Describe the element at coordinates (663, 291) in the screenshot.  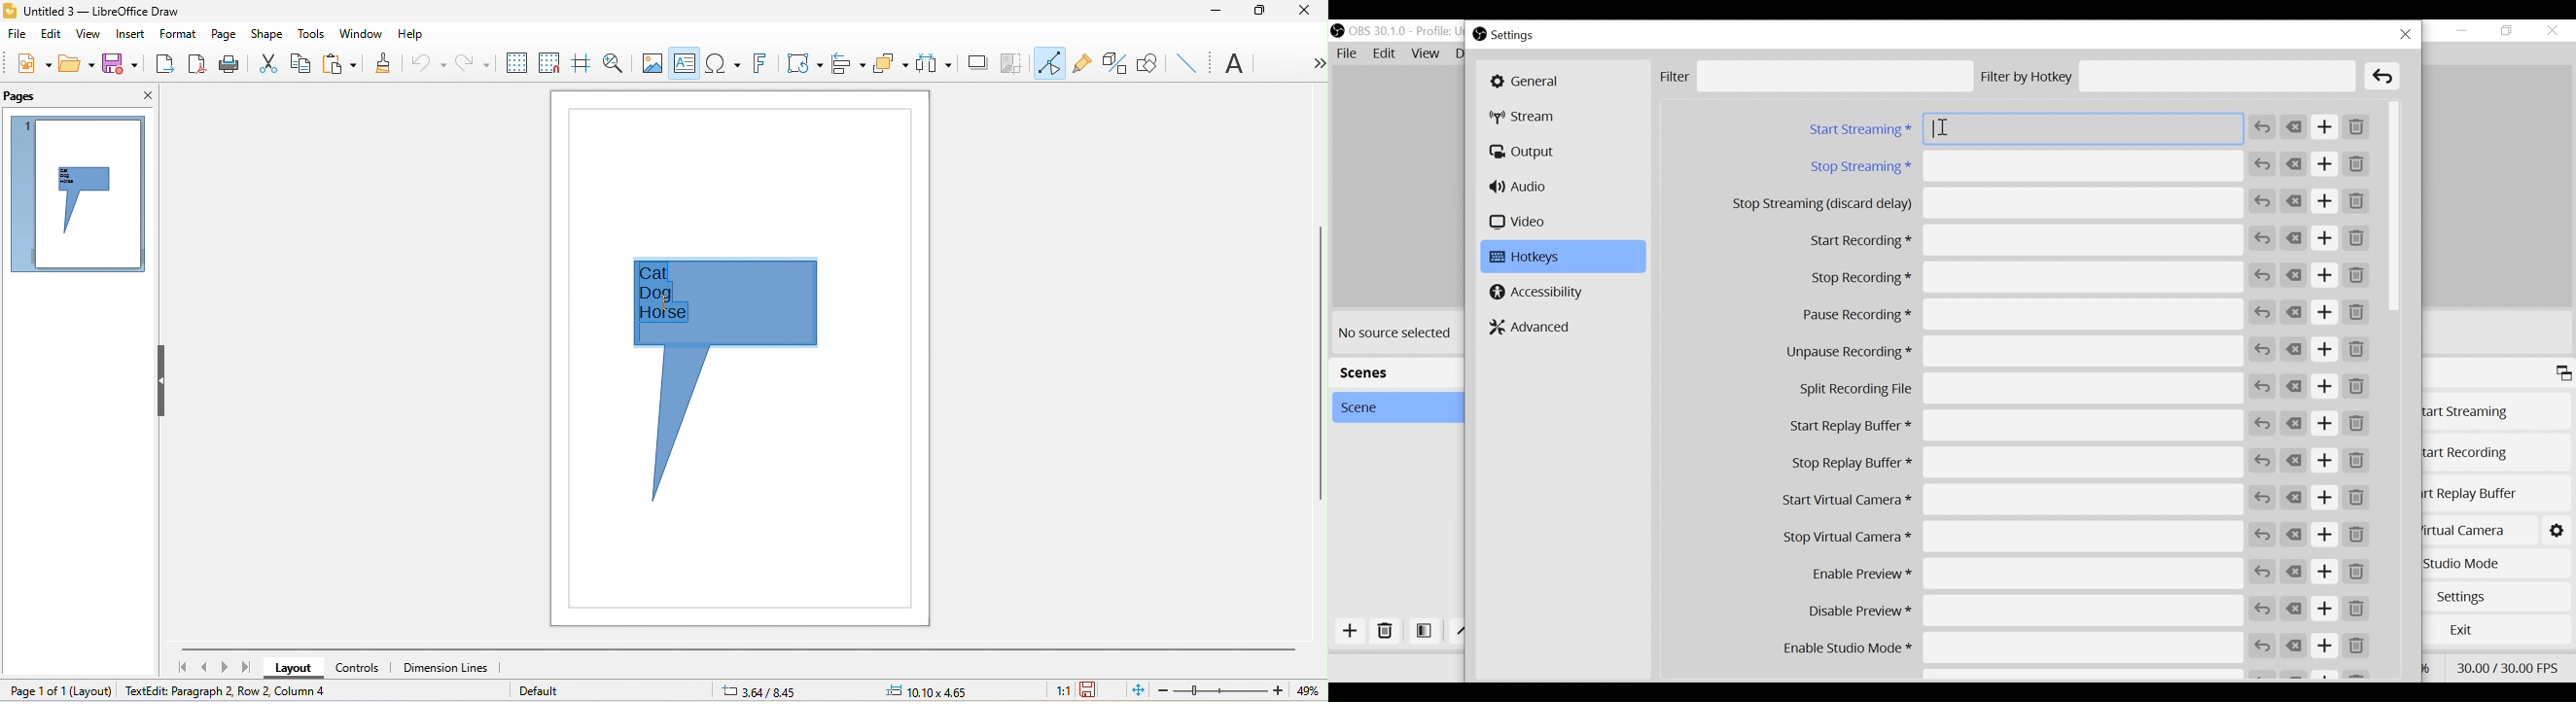
I see `select text` at that location.